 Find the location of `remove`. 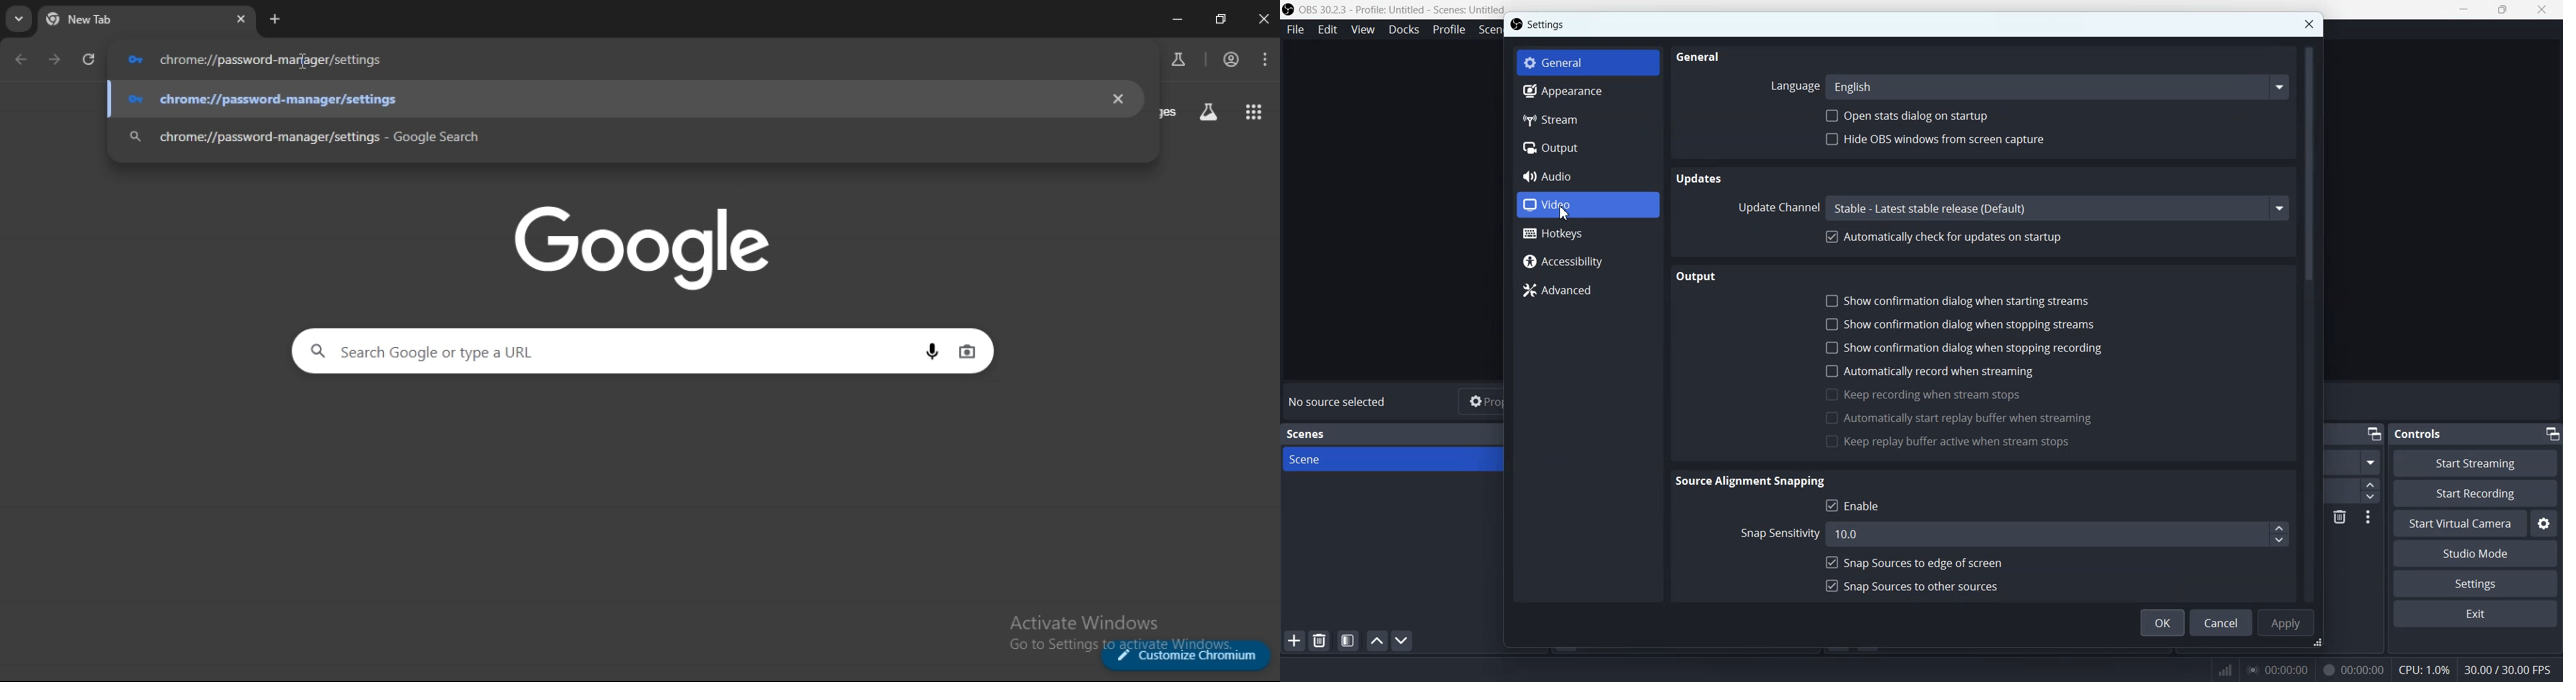

remove is located at coordinates (1118, 98).